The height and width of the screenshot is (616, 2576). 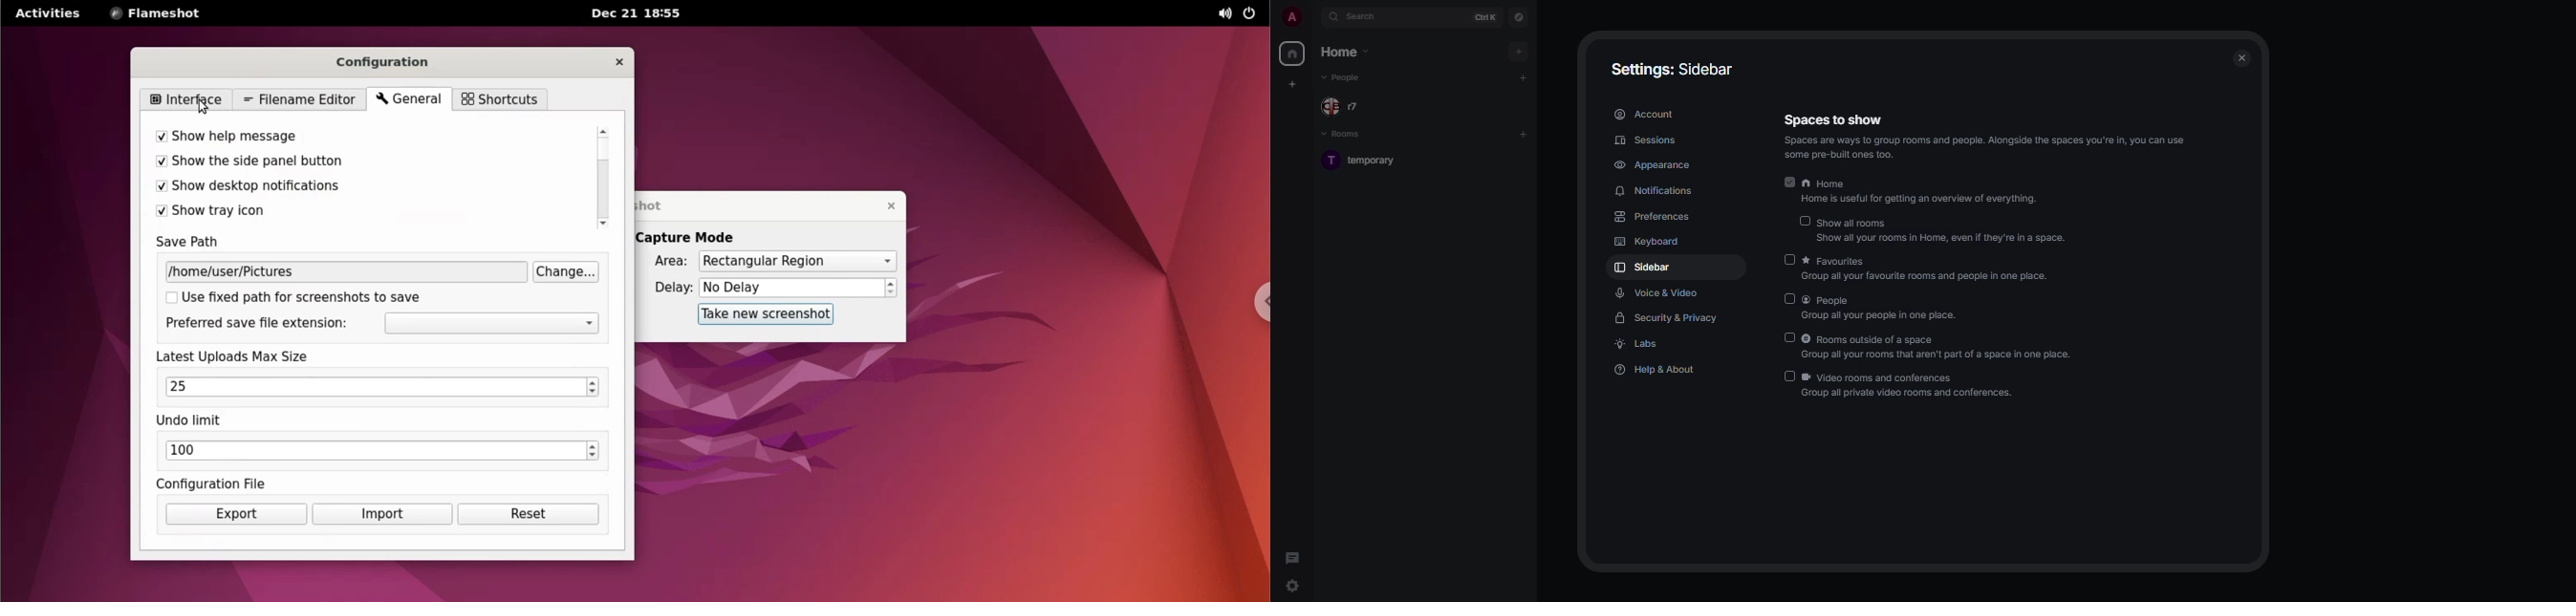 What do you see at coordinates (1940, 355) in the screenshot?
I see `Group all your rooms that aren't part of a space in one place.` at bounding box center [1940, 355].